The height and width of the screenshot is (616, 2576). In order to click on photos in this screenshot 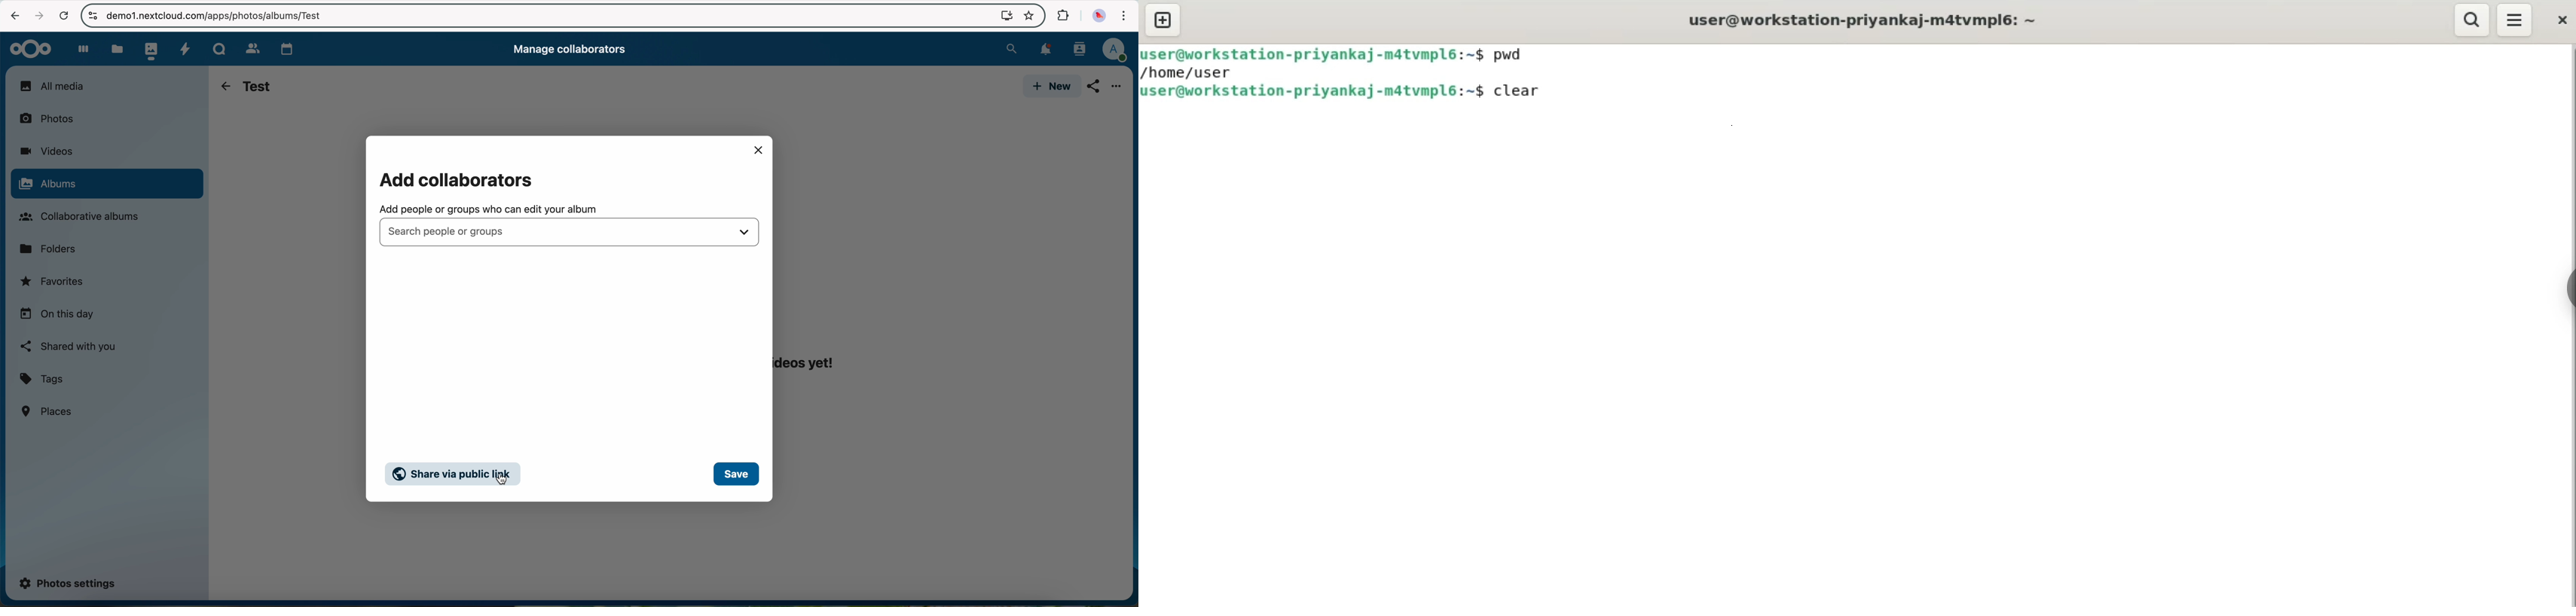, I will do `click(149, 48)`.